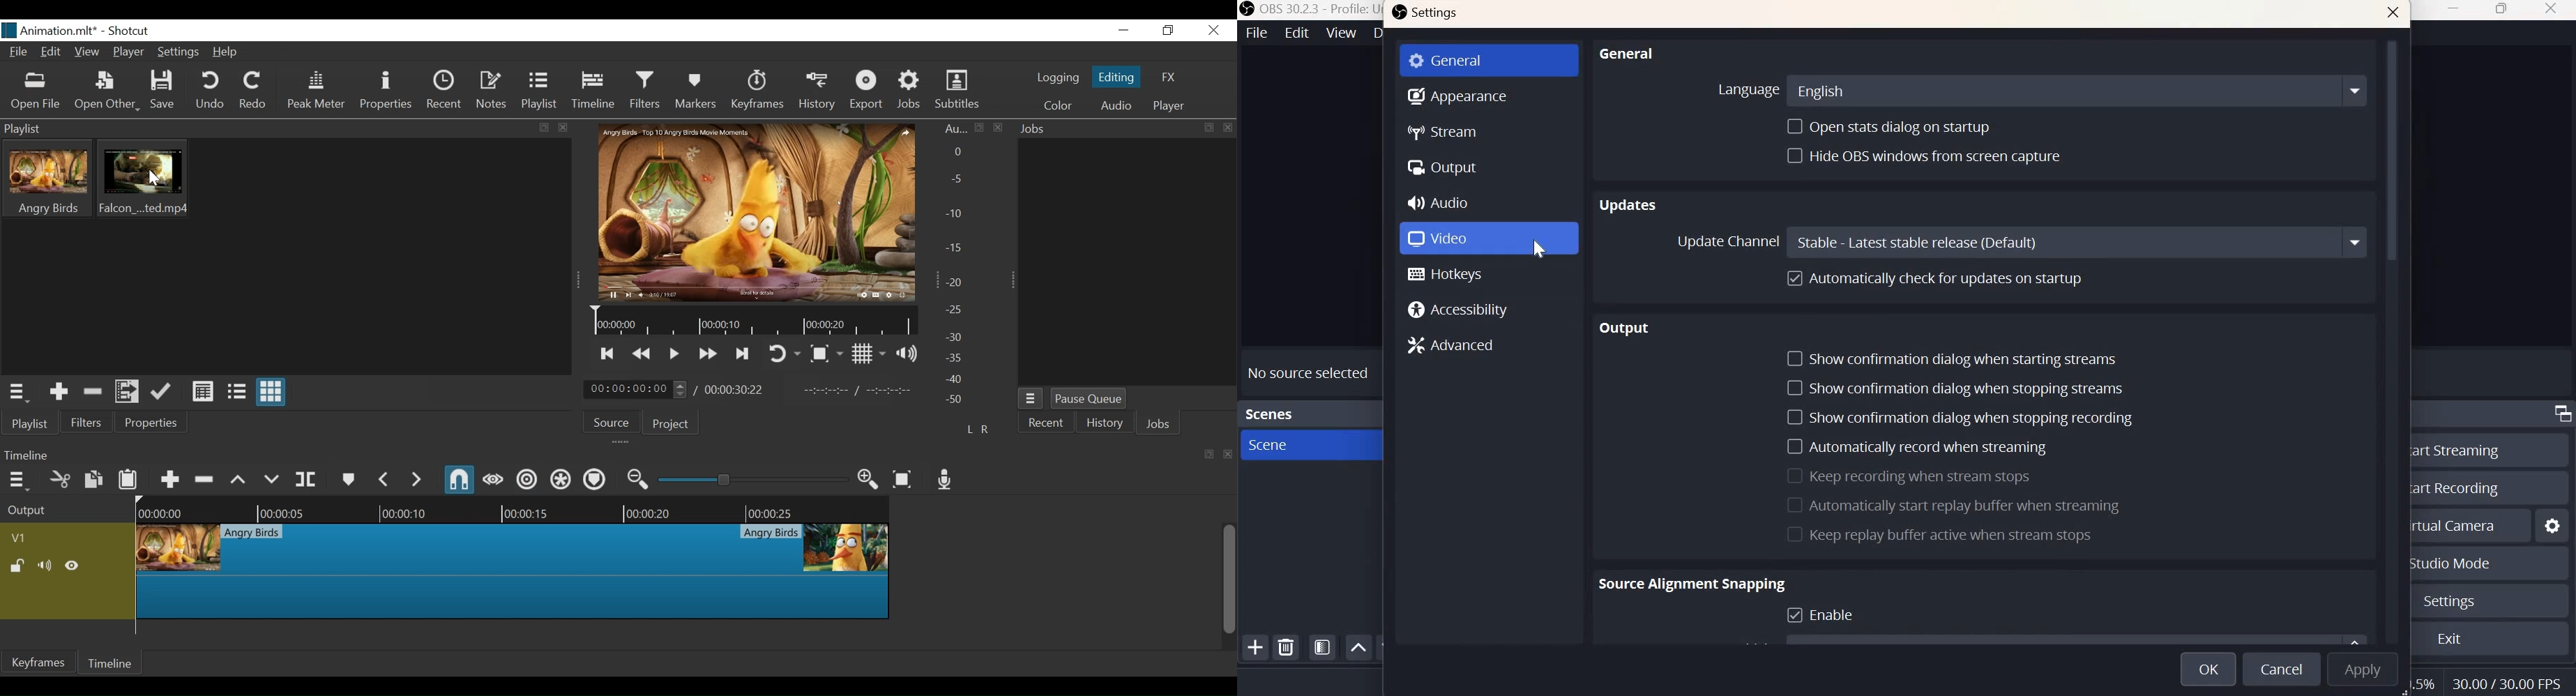 This screenshot has height=700, width=2576. I want to click on Jobs, so click(909, 92).